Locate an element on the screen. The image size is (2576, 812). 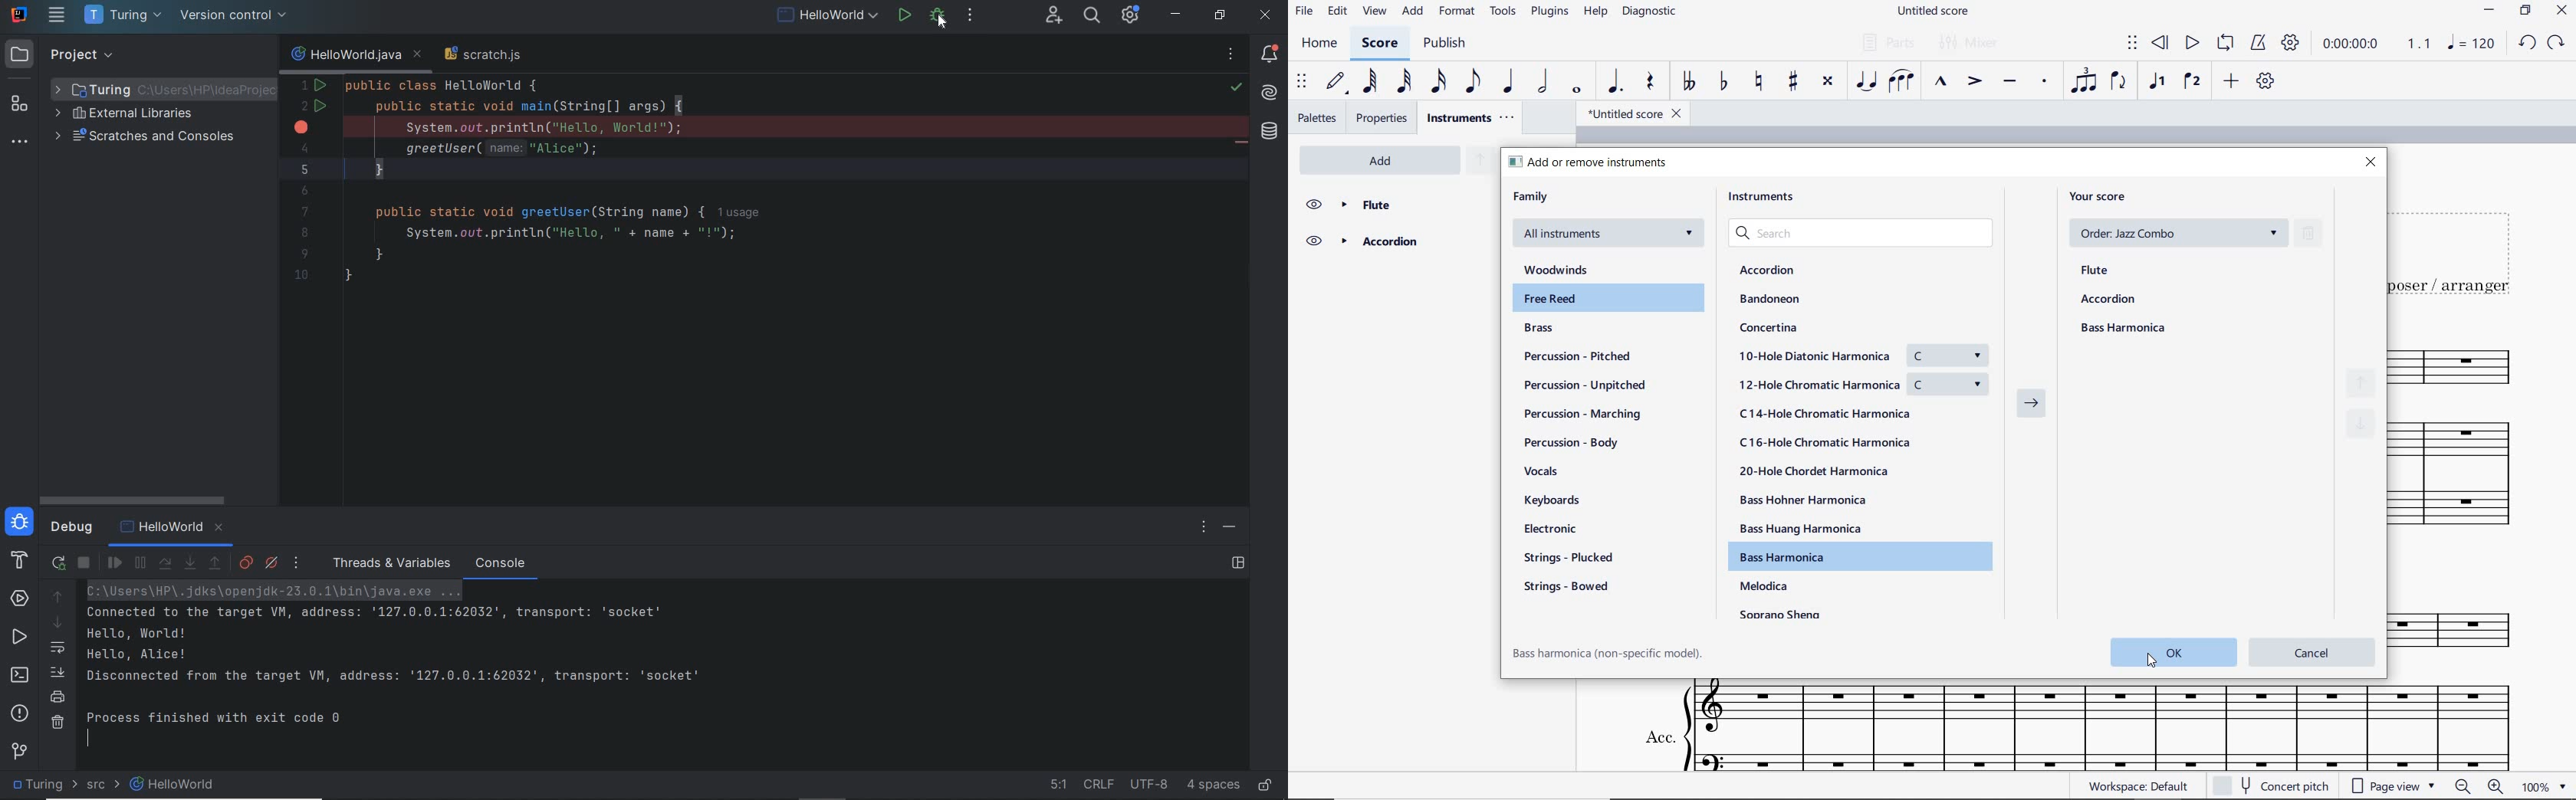
rewind is located at coordinates (2163, 44).